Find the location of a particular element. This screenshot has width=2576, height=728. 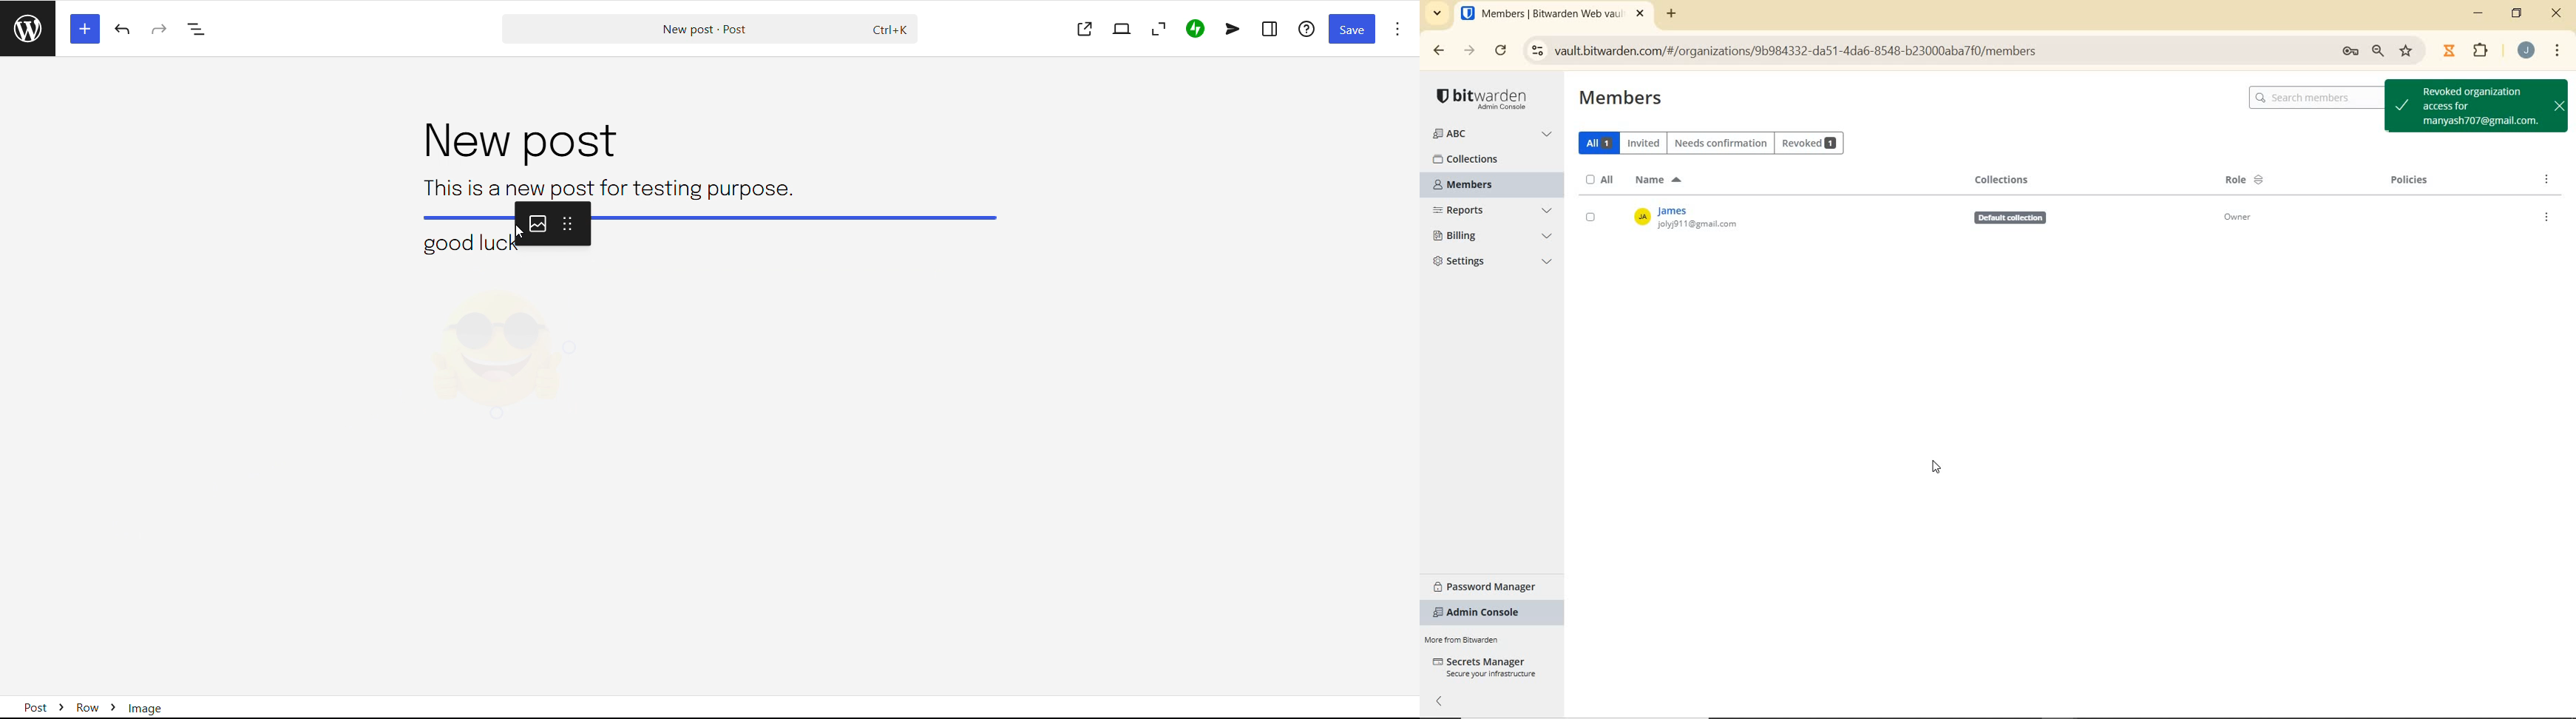

read posts is located at coordinates (27, 28).